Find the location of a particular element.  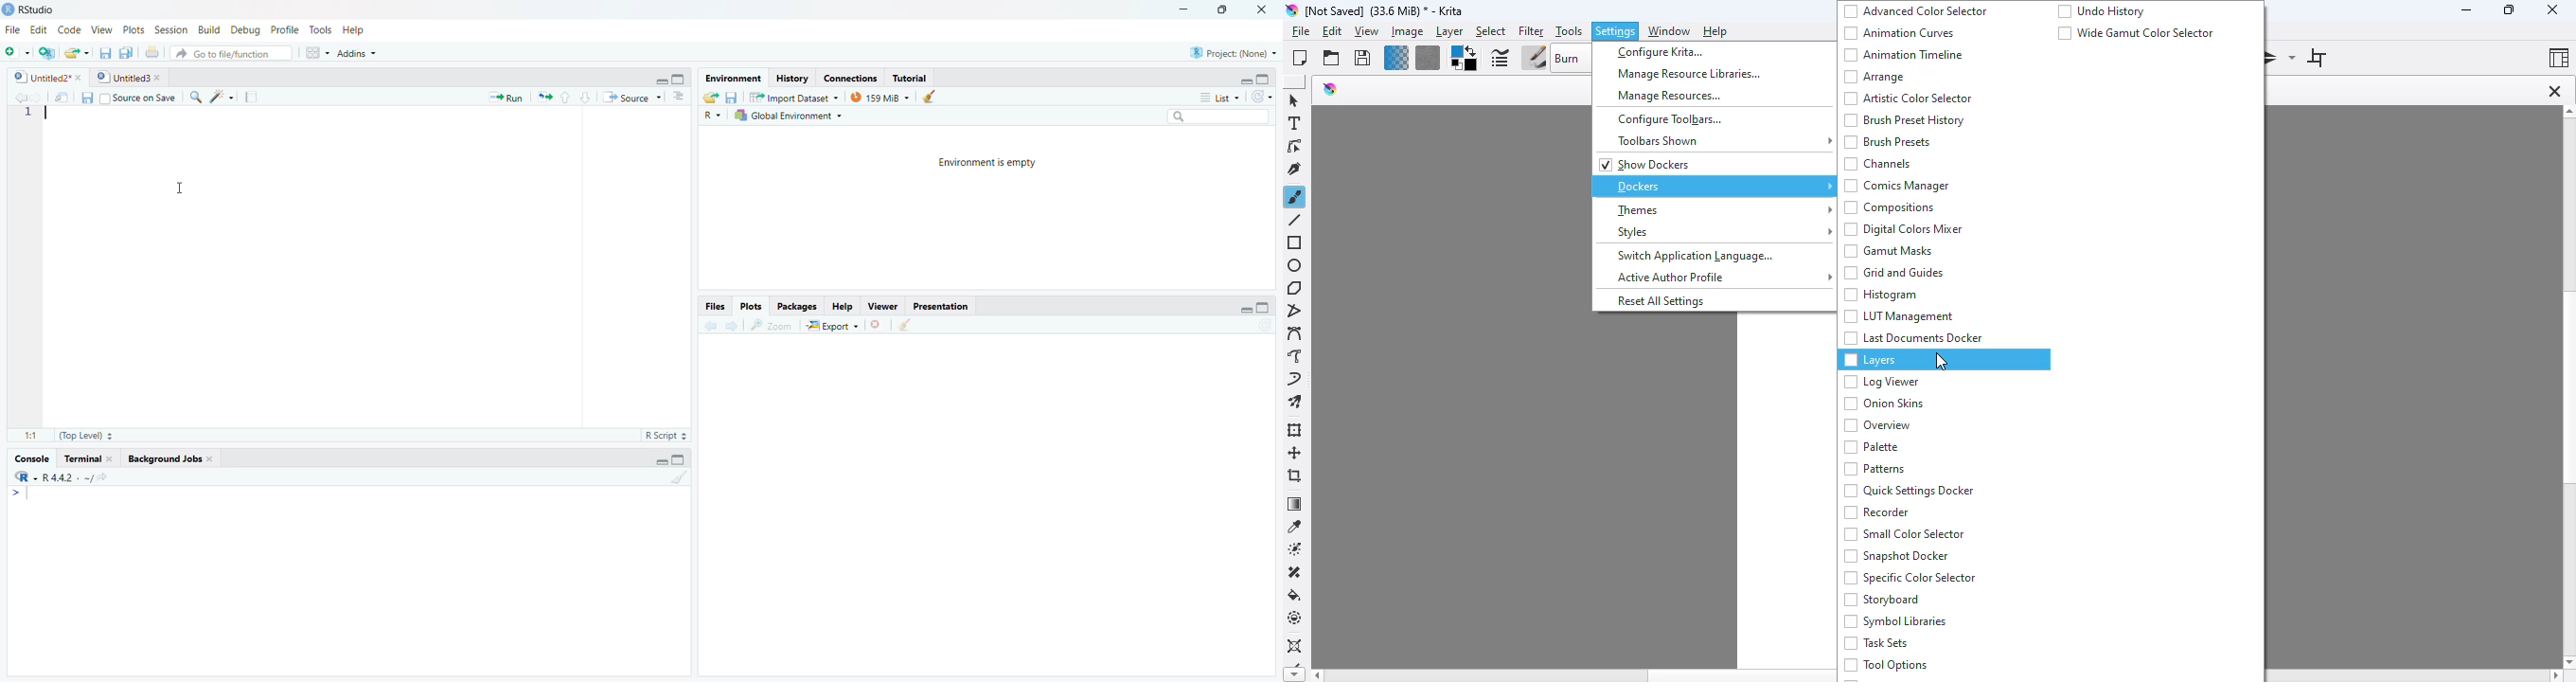

Go to file/function is located at coordinates (230, 55).